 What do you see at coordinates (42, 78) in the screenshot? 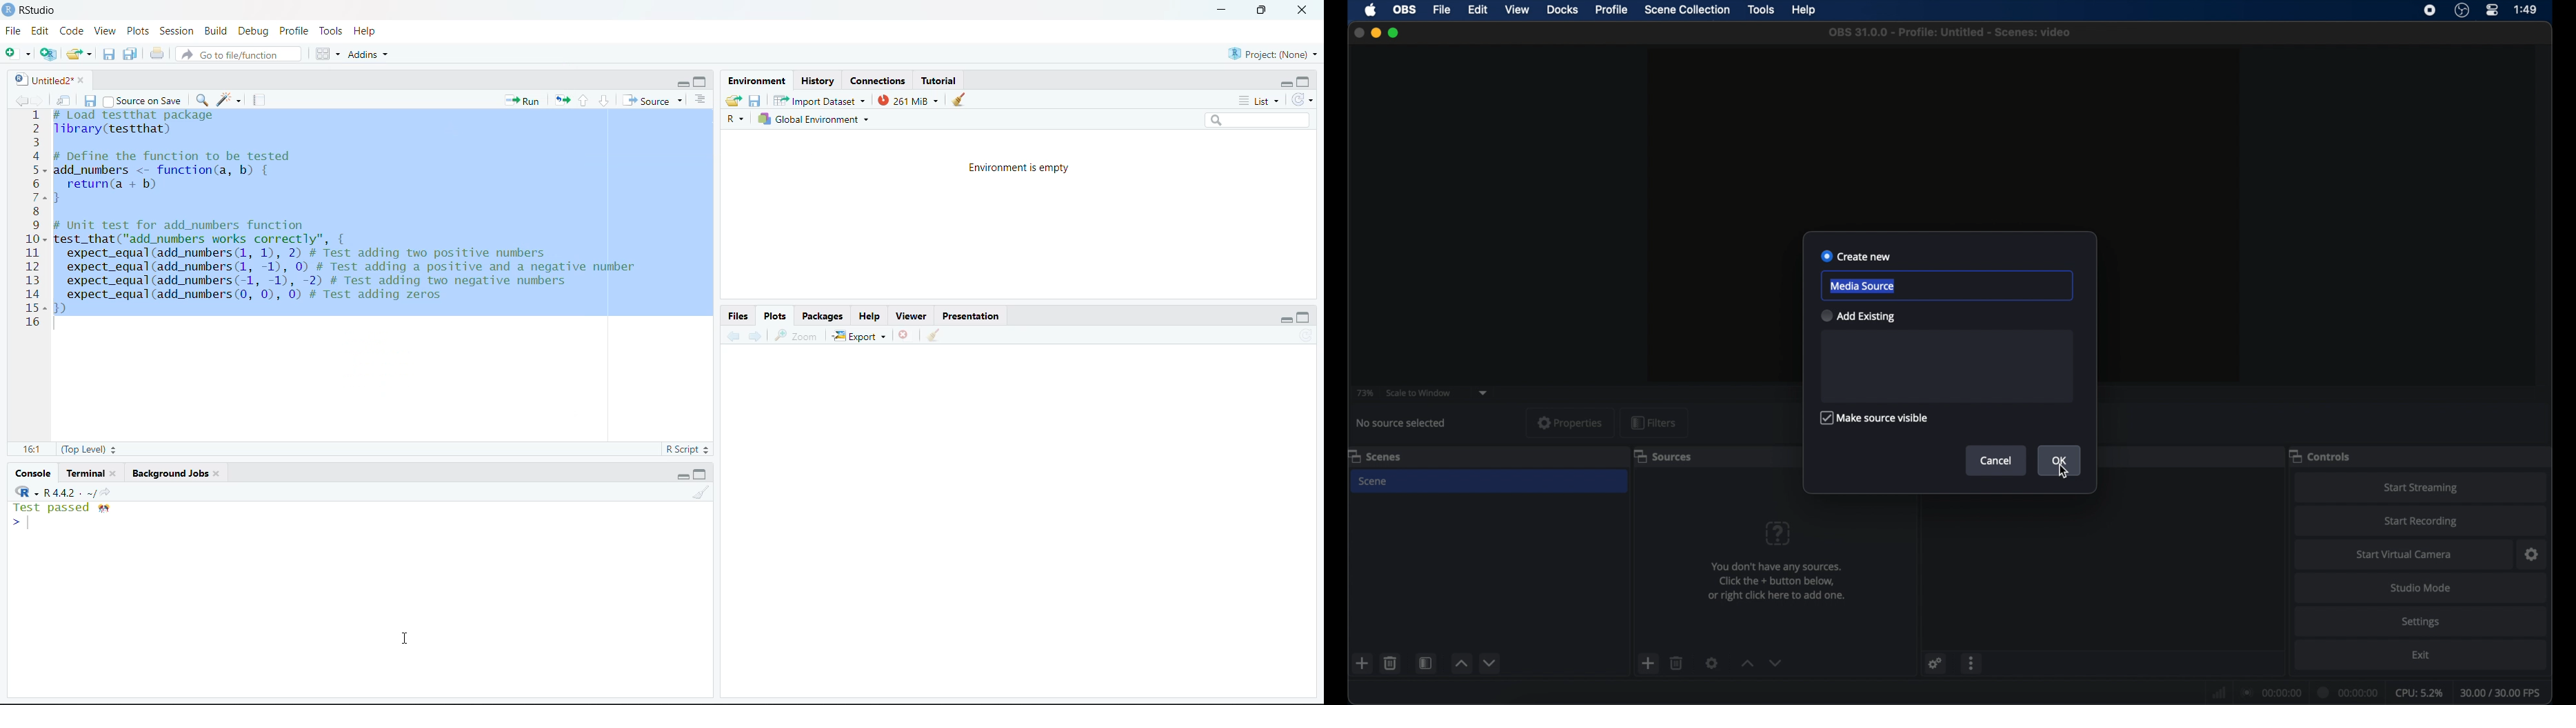
I see `Untitled2*` at bounding box center [42, 78].